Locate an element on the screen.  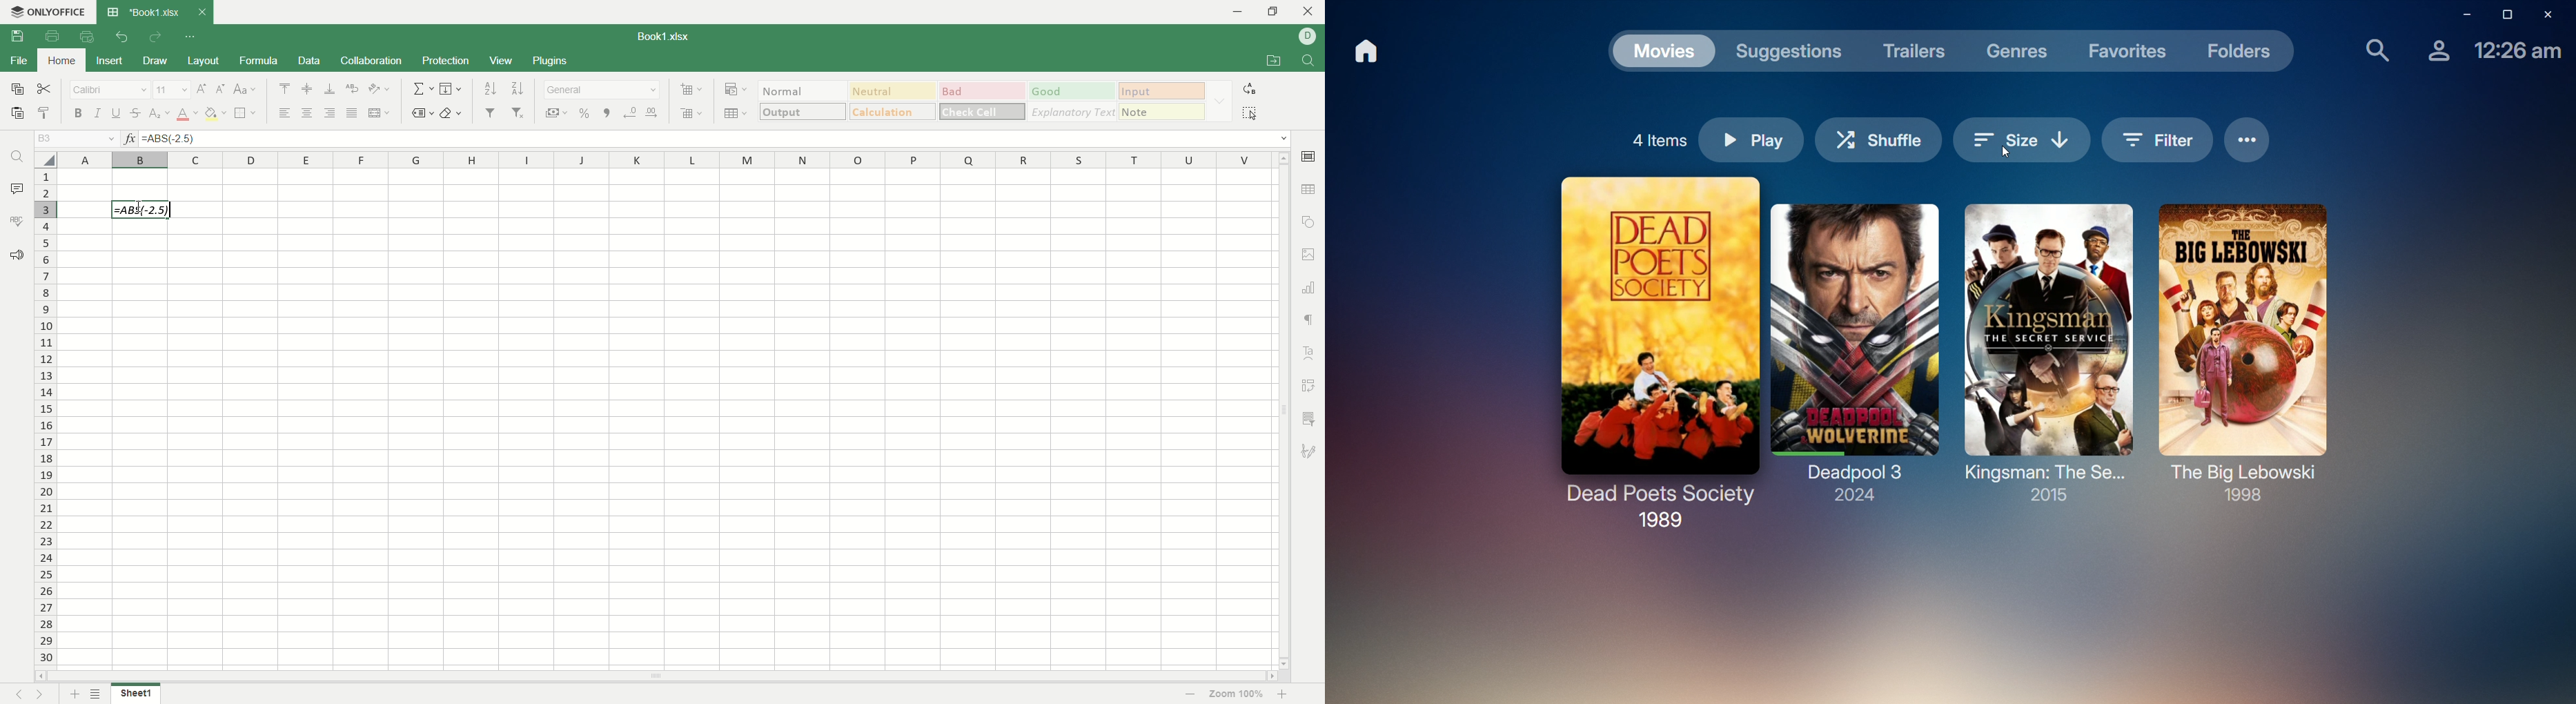
input is located at coordinates (1163, 91).